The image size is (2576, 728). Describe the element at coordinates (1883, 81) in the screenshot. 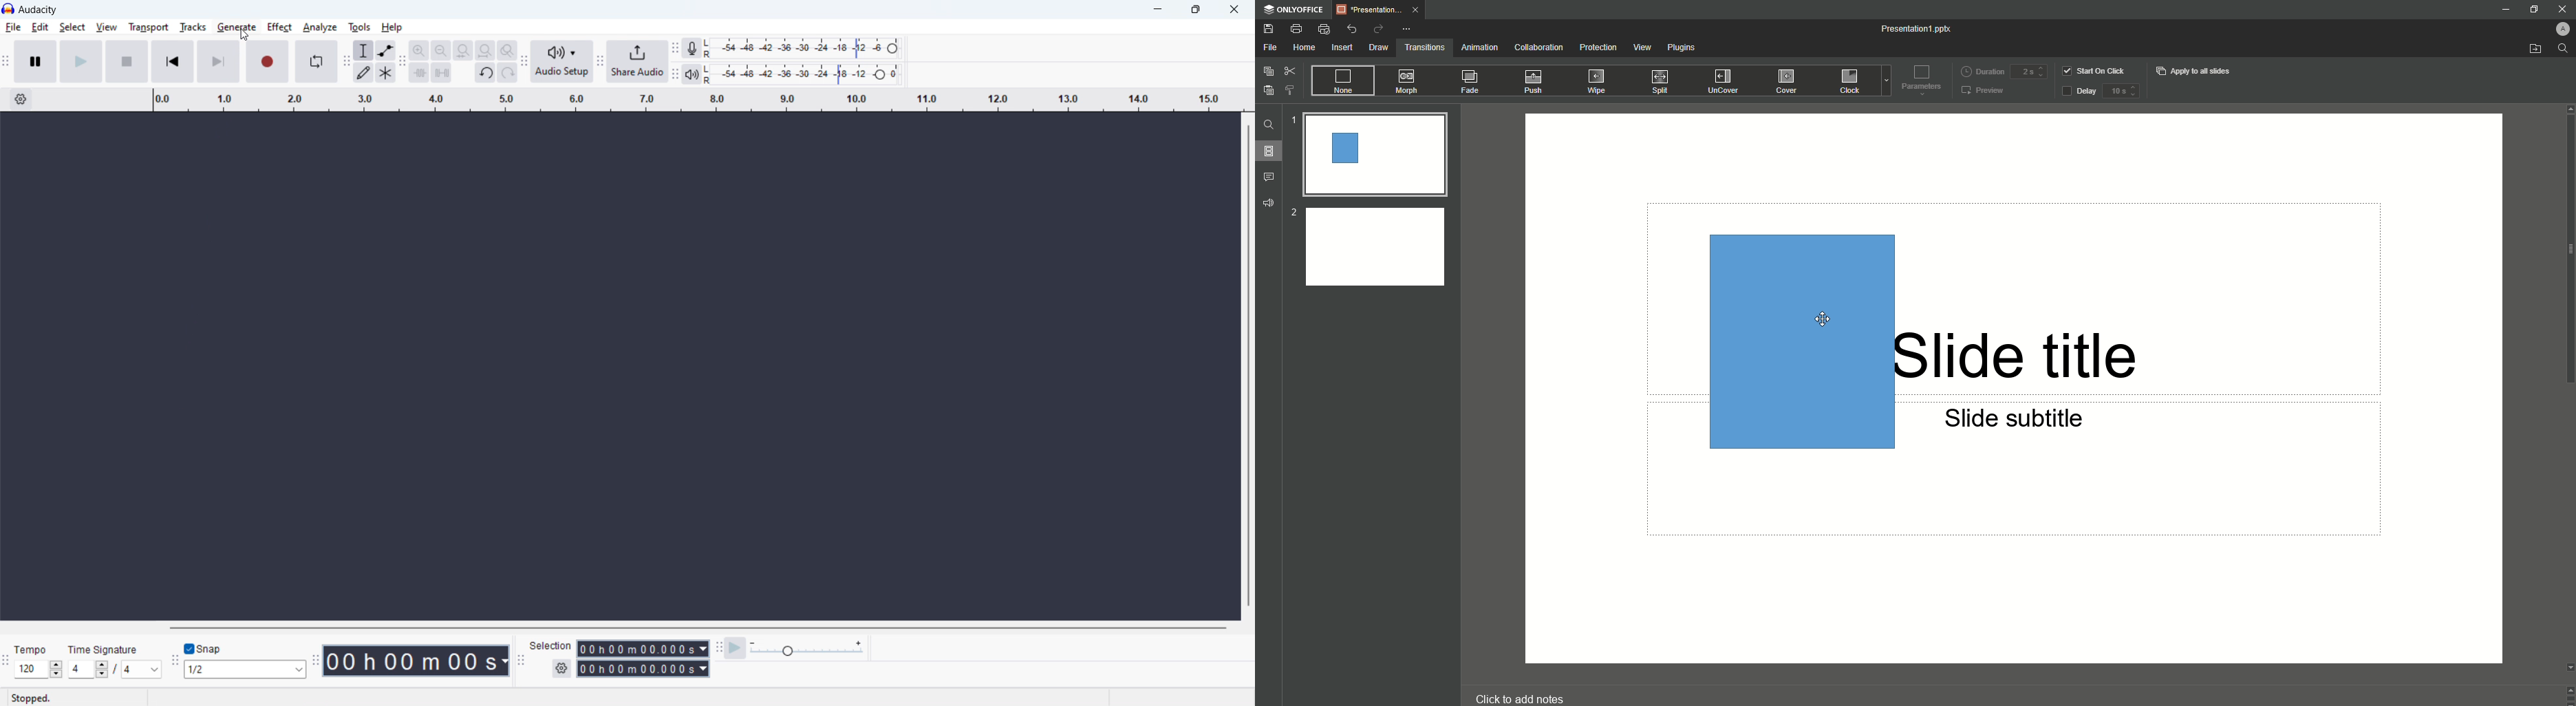

I see `Drop down menu` at that location.